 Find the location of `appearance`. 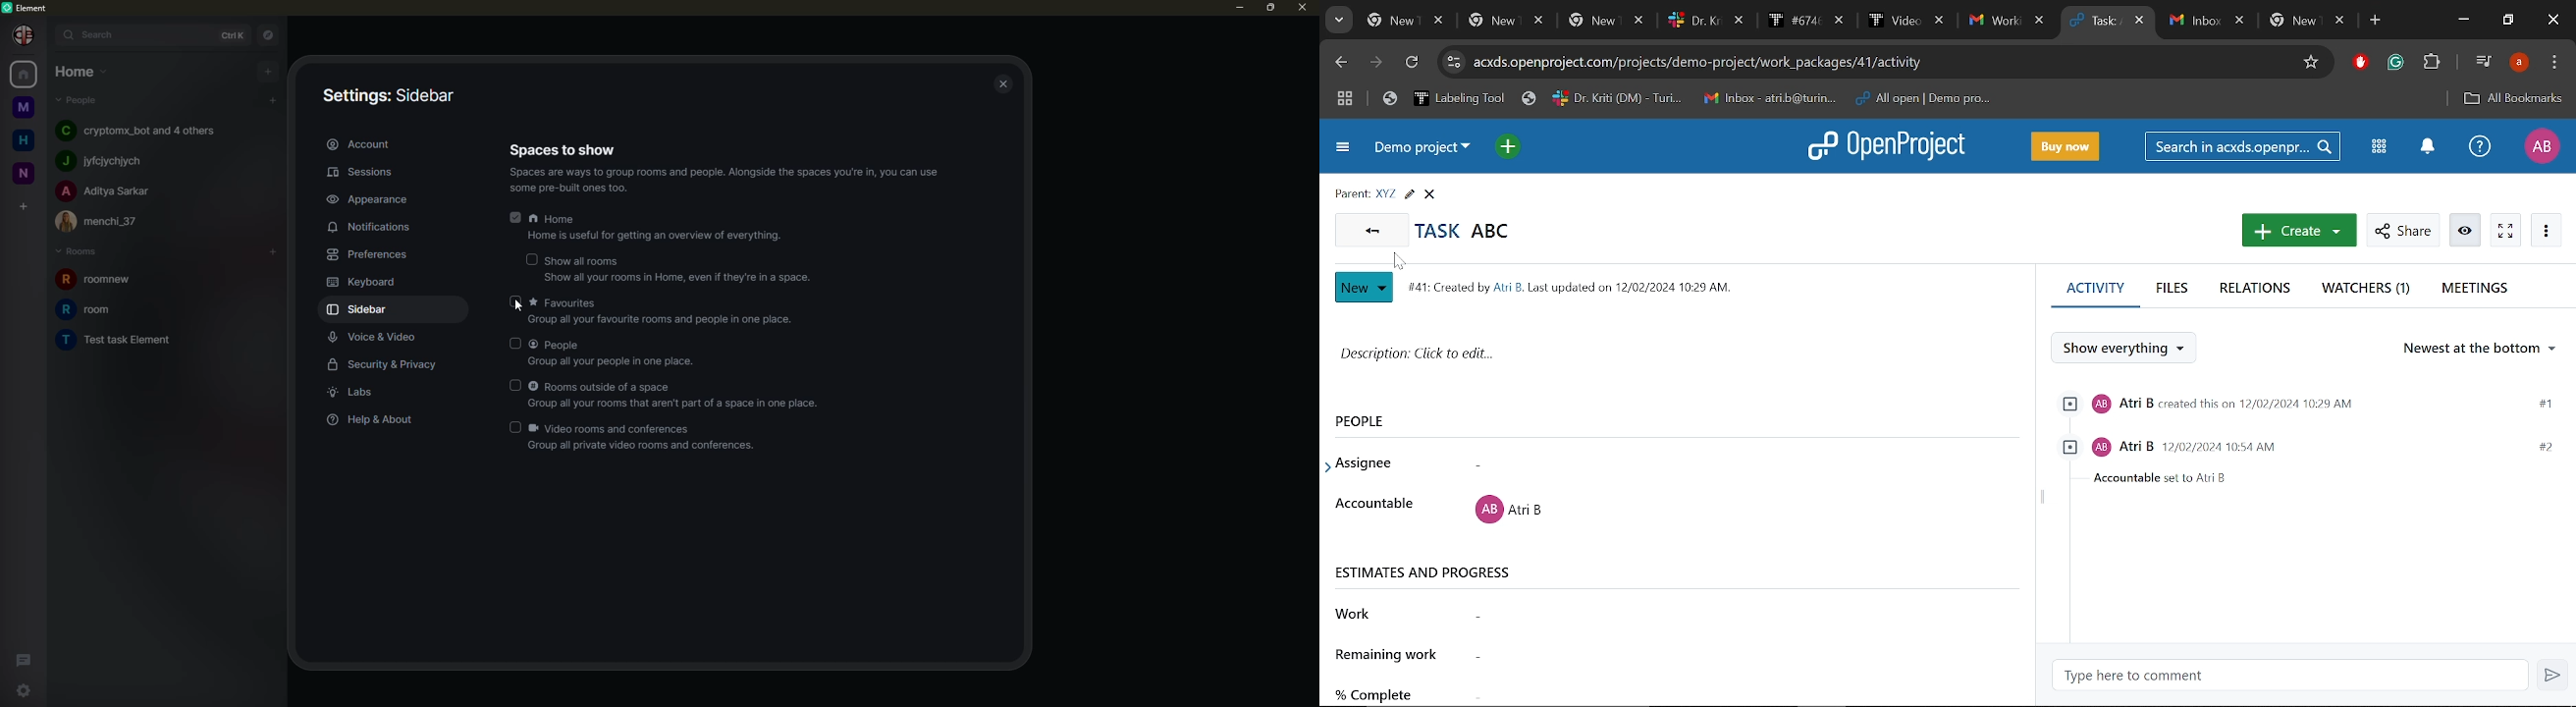

appearance is located at coordinates (375, 201).